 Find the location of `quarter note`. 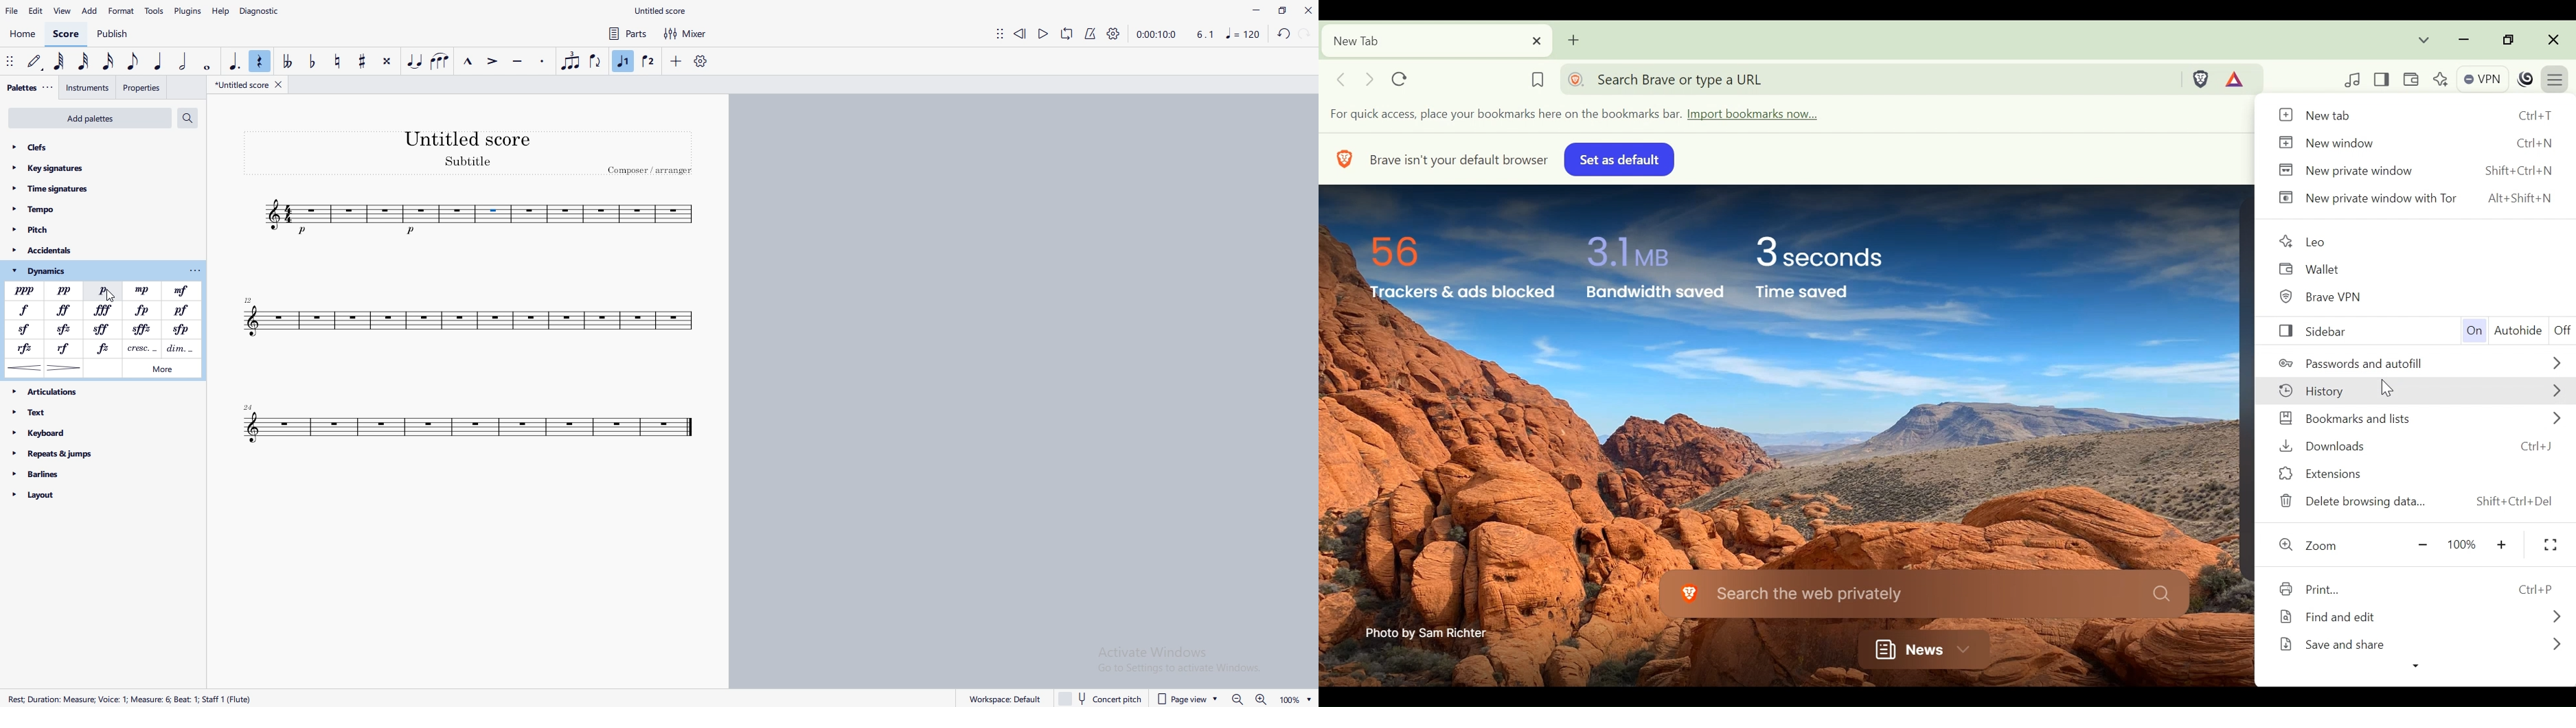

quarter note is located at coordinates (160, 62).